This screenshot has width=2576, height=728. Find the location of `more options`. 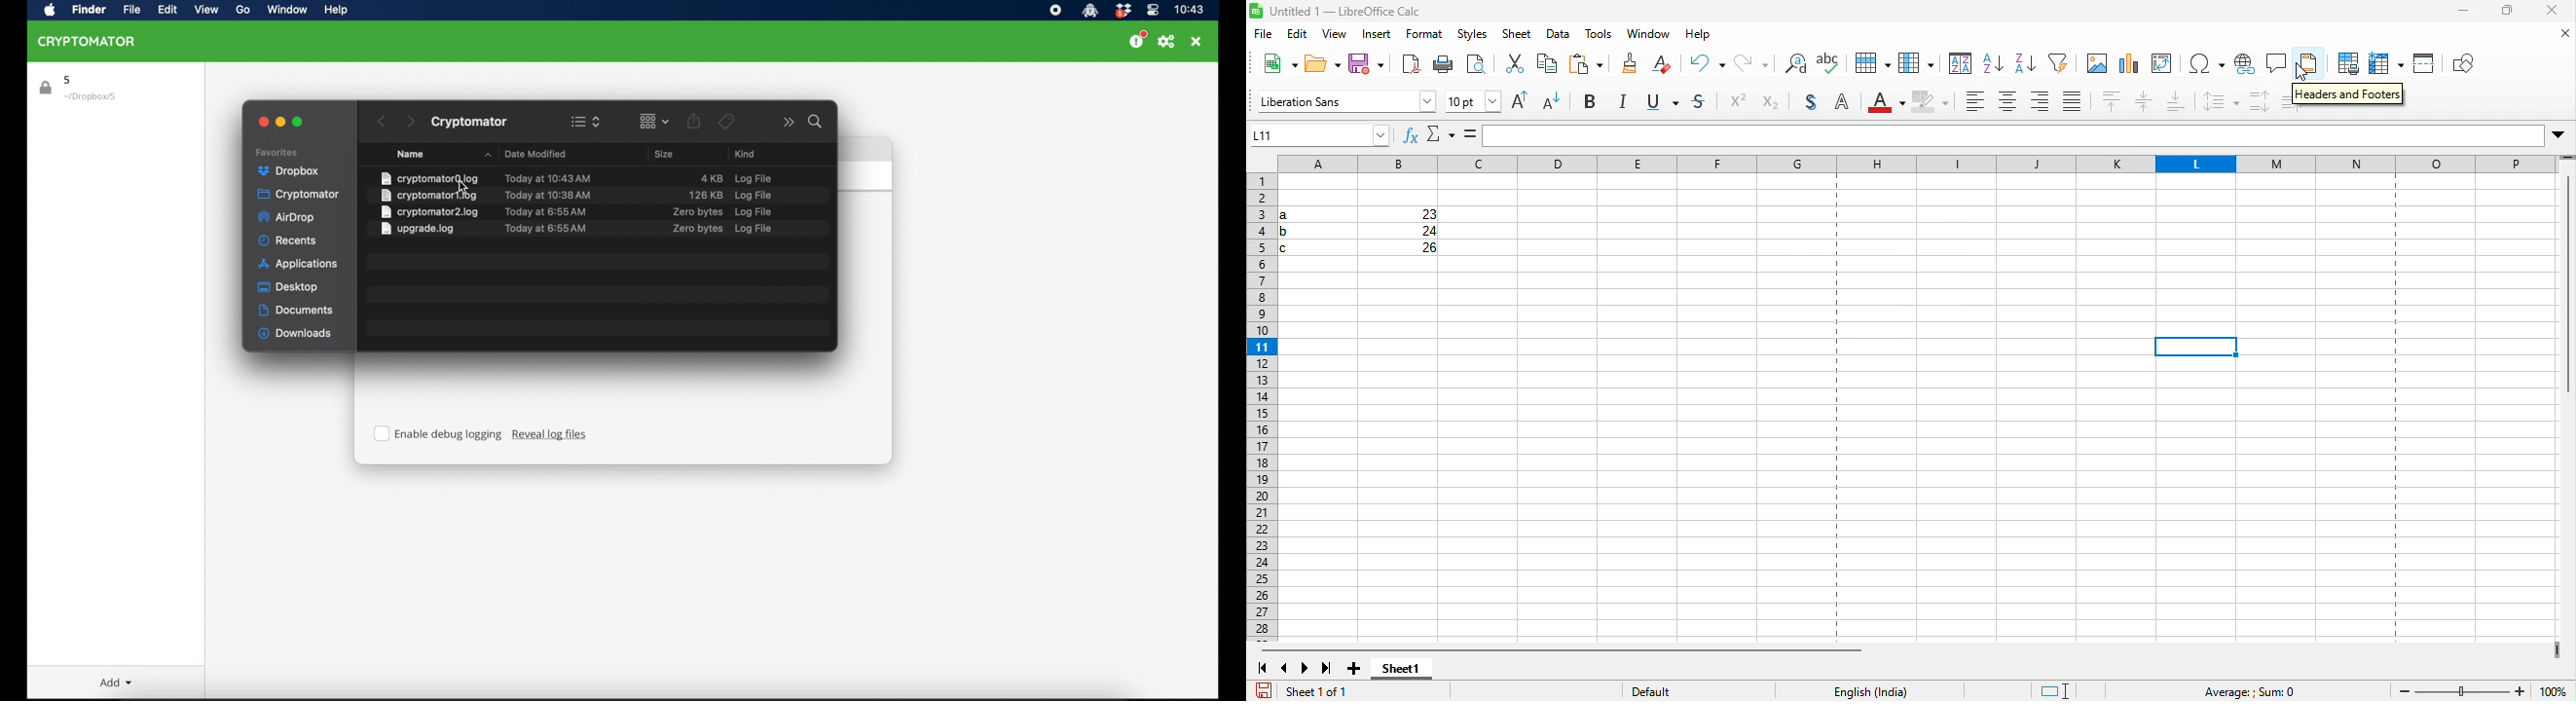

more options is located at coordinates (788, 122).